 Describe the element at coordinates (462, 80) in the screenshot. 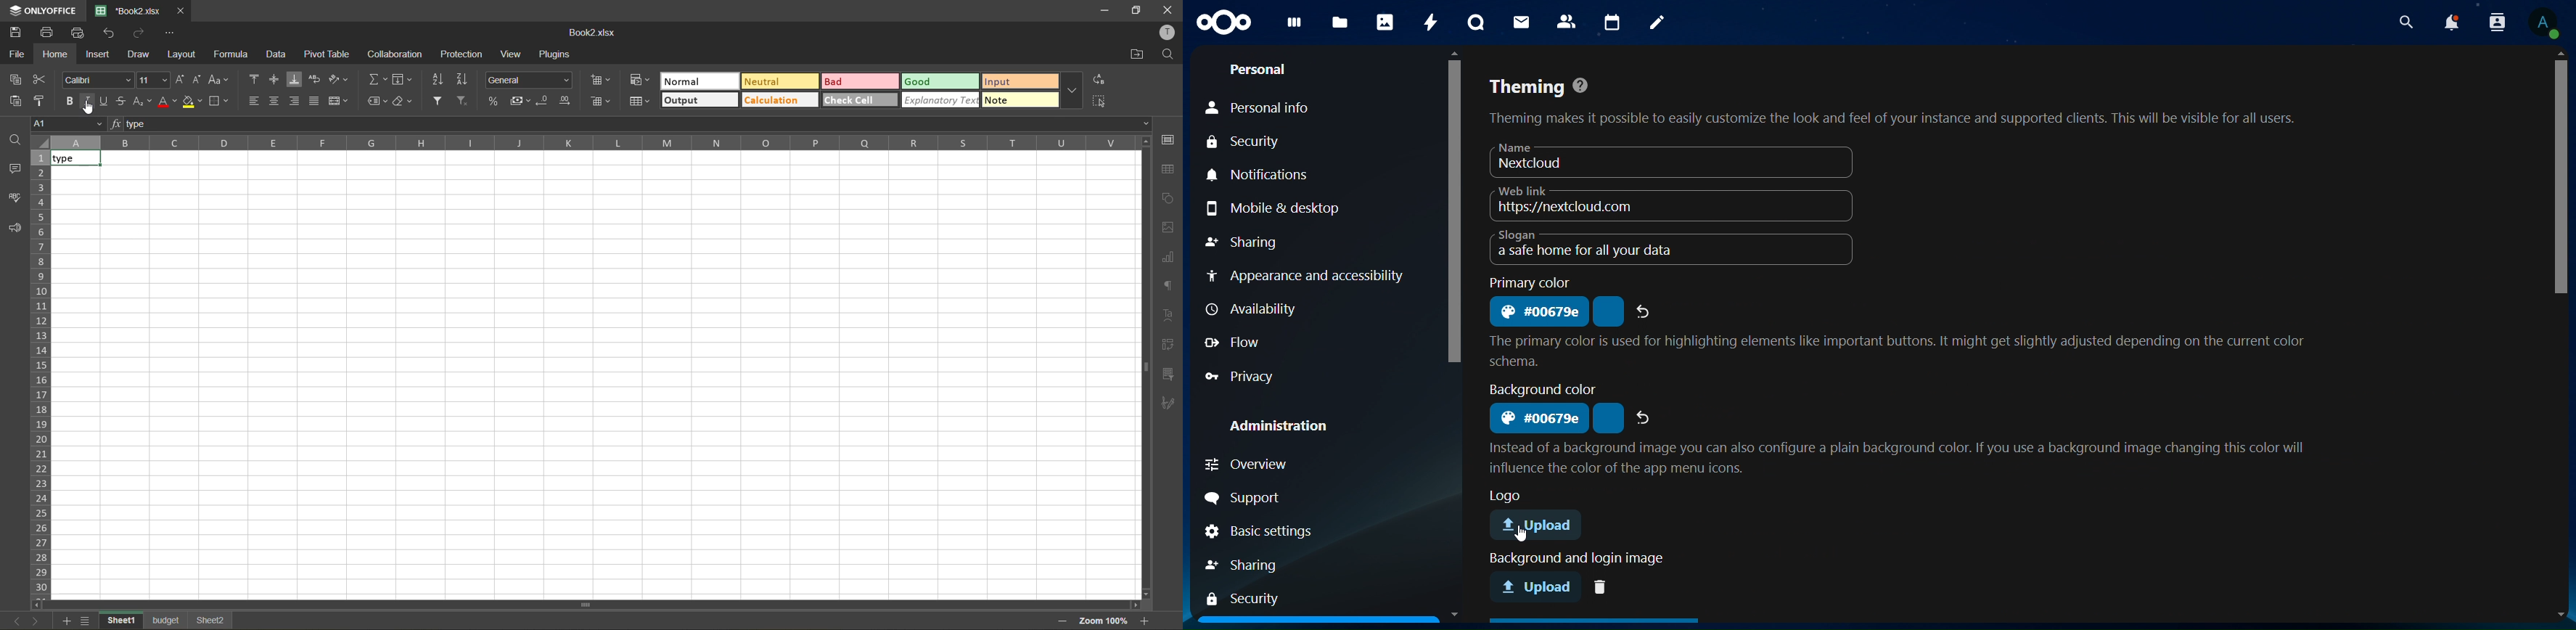

I see `sort descending` at that location.